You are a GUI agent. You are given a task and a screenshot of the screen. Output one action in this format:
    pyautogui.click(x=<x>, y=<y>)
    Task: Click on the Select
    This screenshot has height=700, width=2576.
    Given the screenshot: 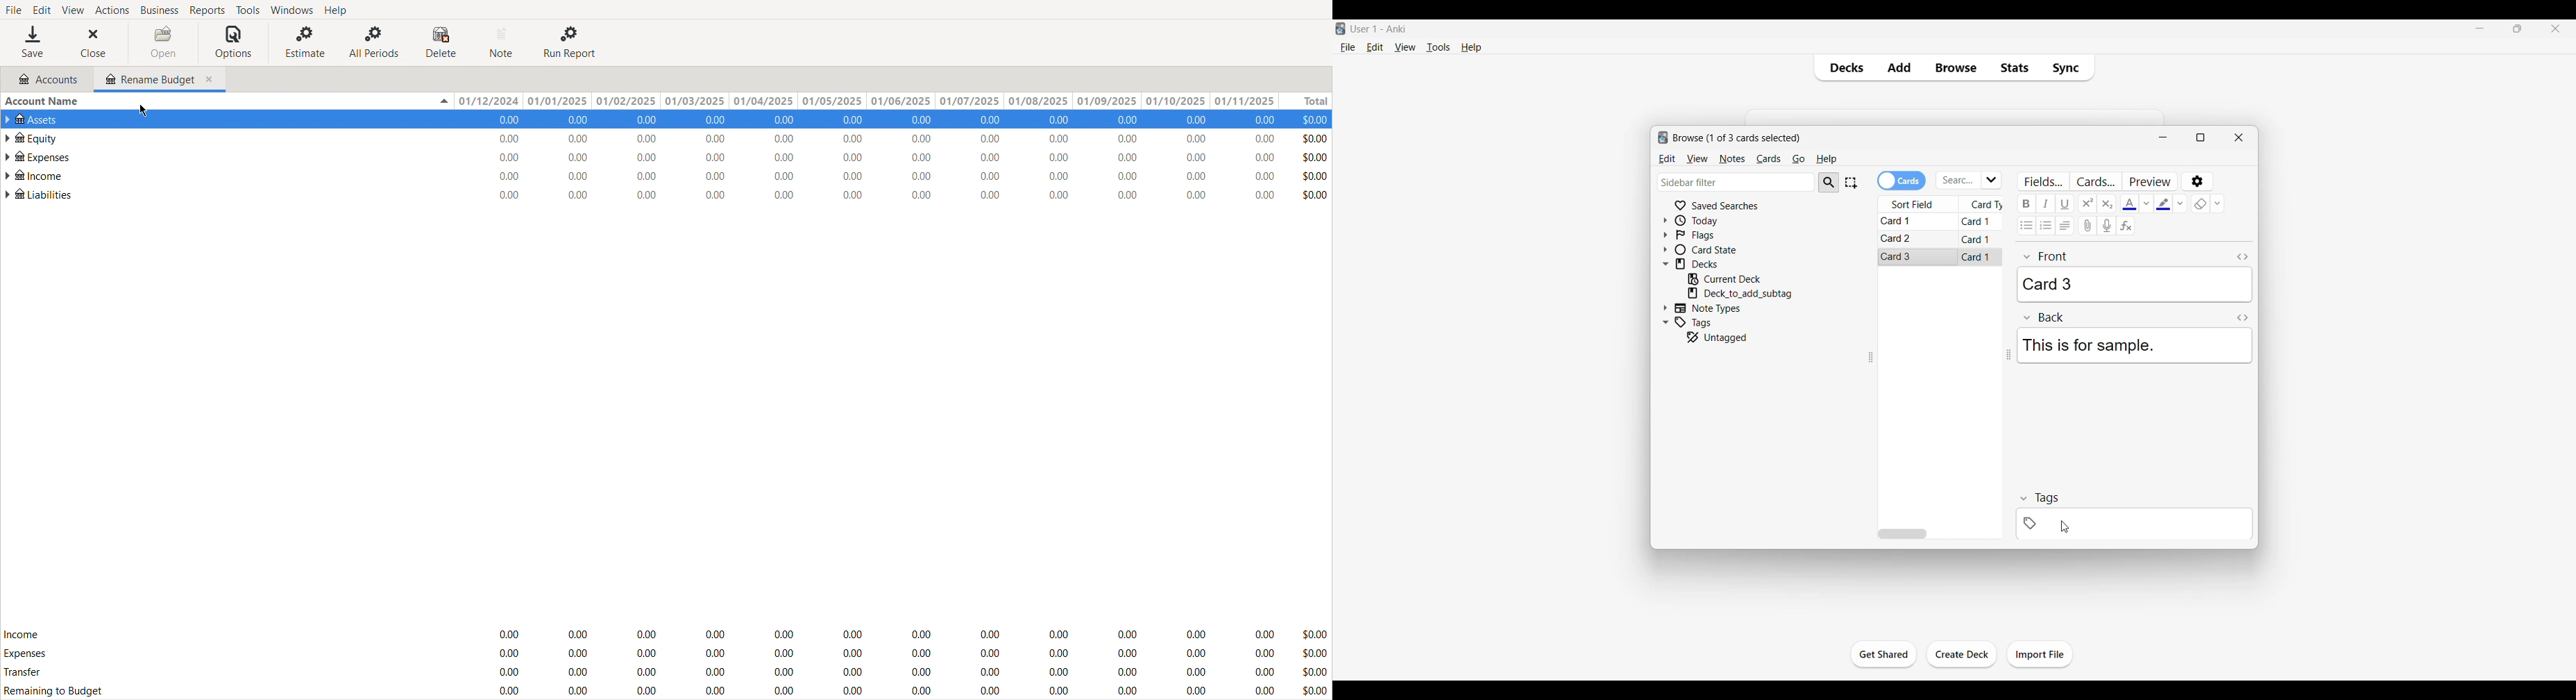 What is the action you would take?
    pyautogui.click(x=1851, y=183)
    